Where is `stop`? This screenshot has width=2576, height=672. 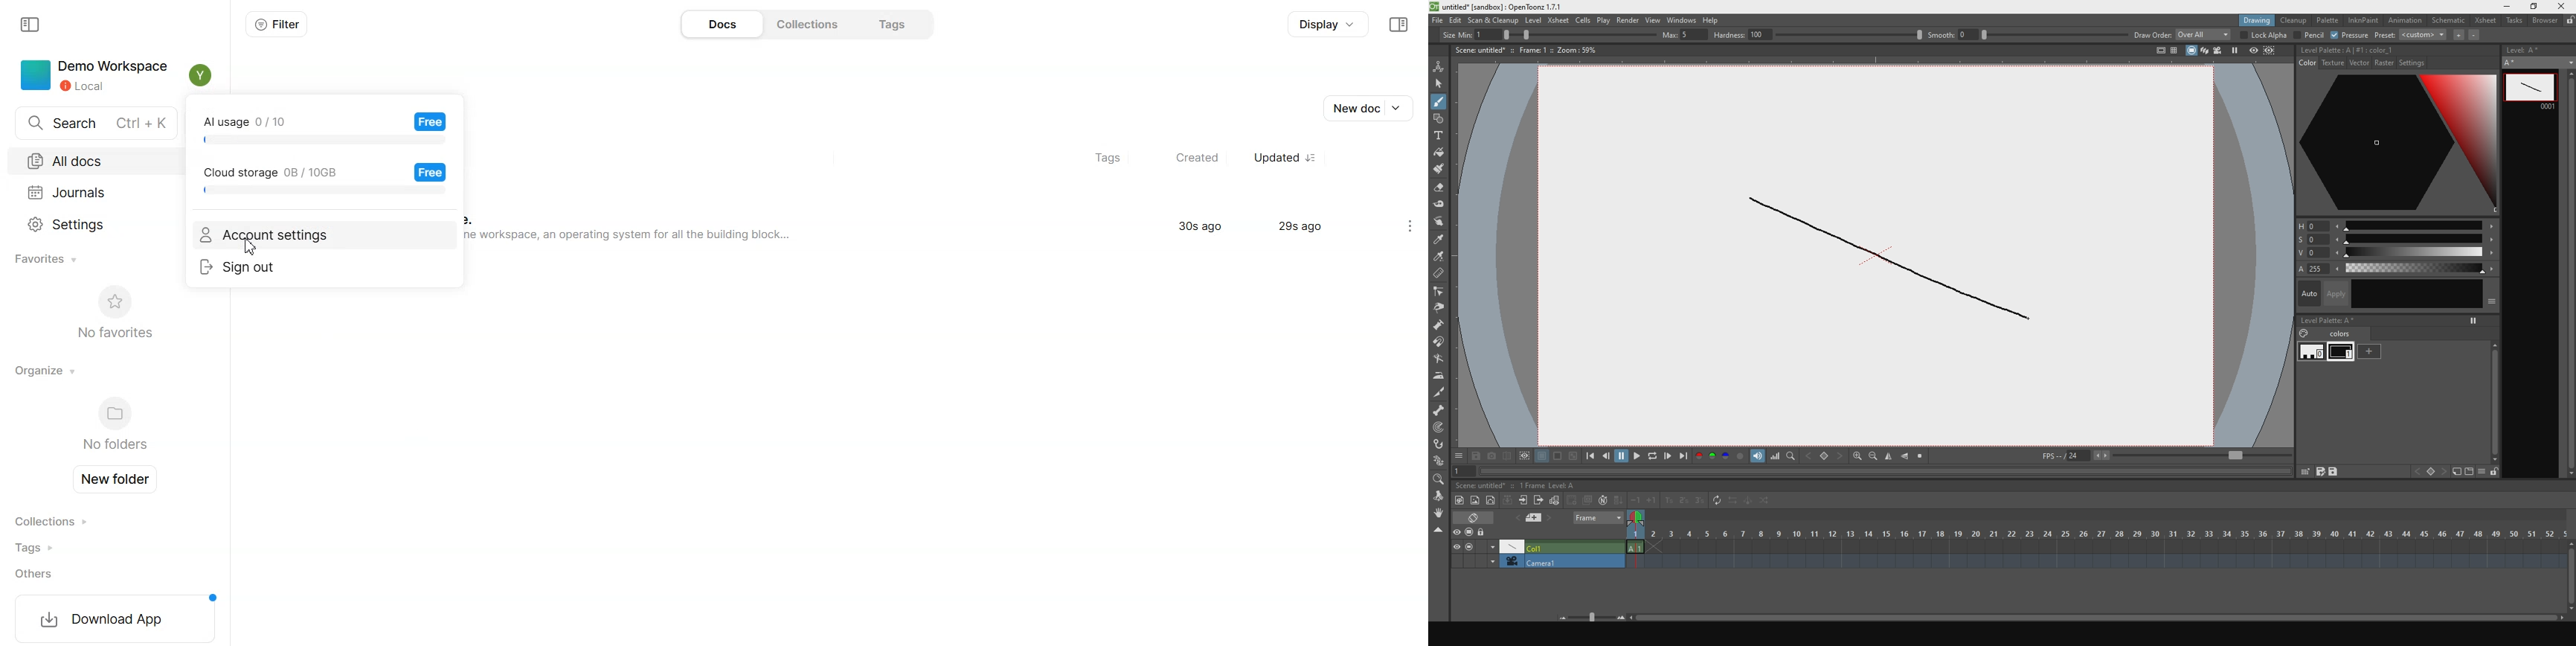
stop is located at coordinates (1472, 532).